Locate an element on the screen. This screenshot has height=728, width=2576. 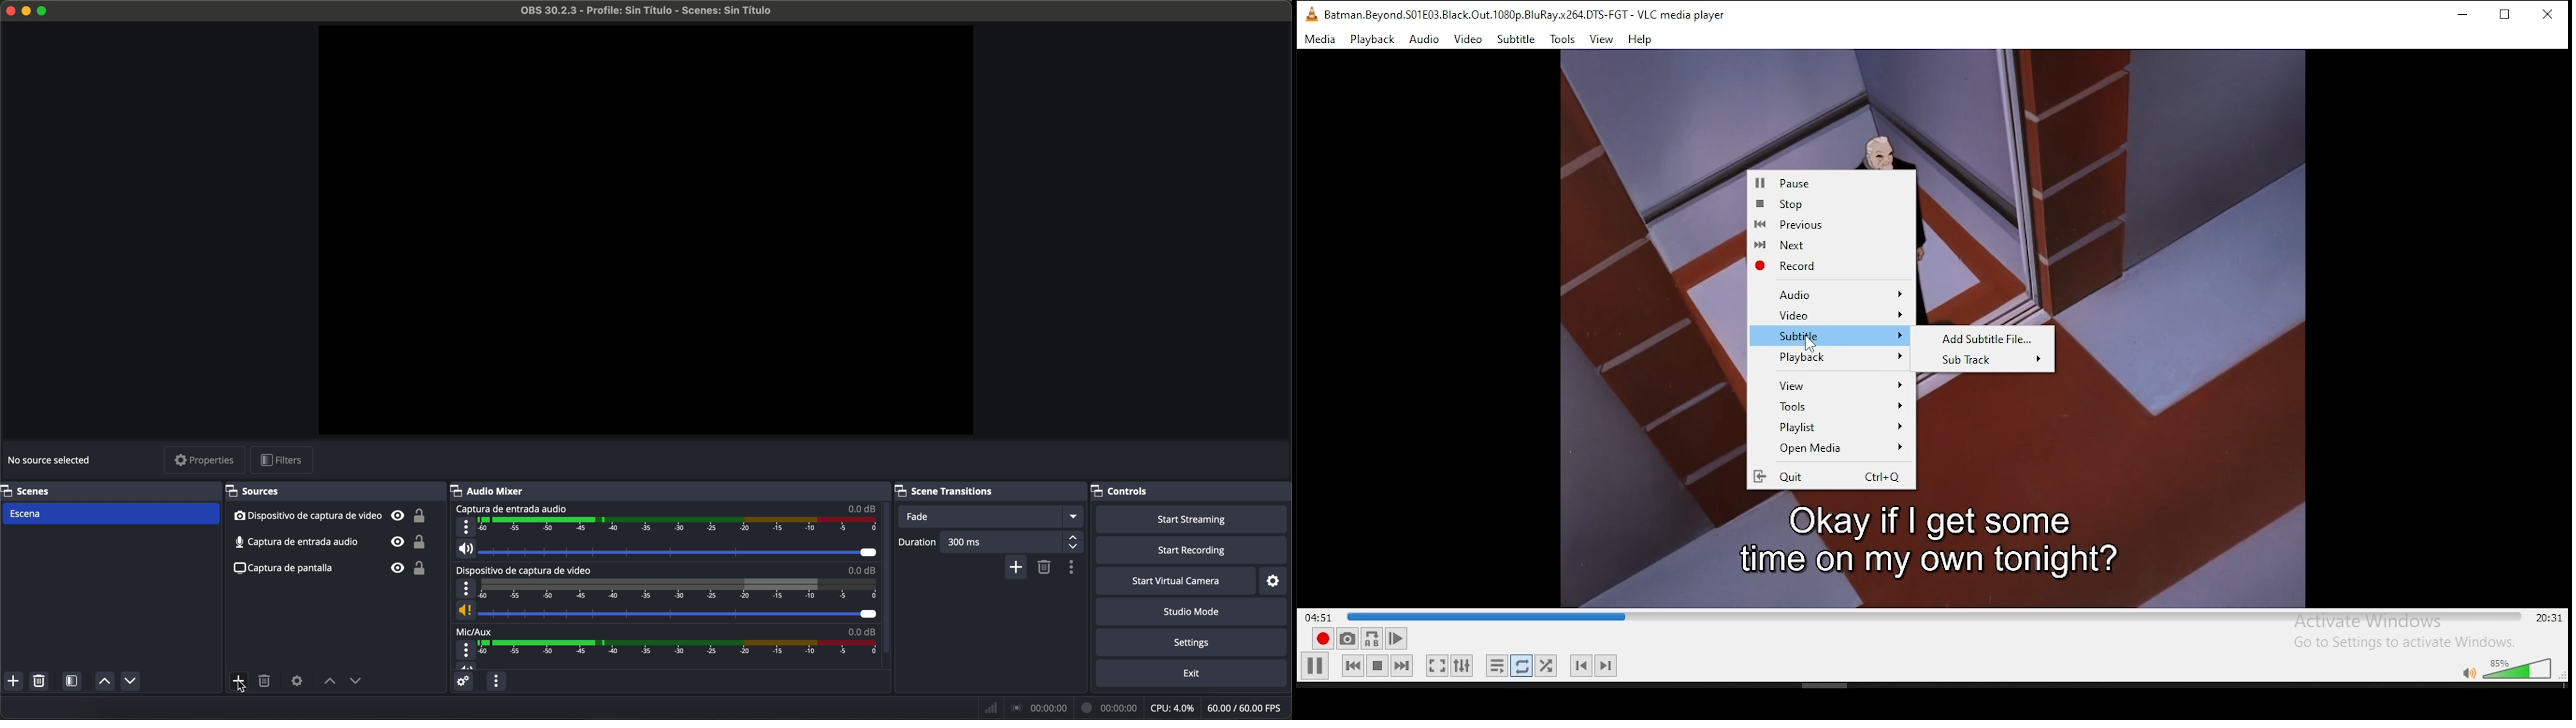
open source properties is located at coordinates (297, 682).